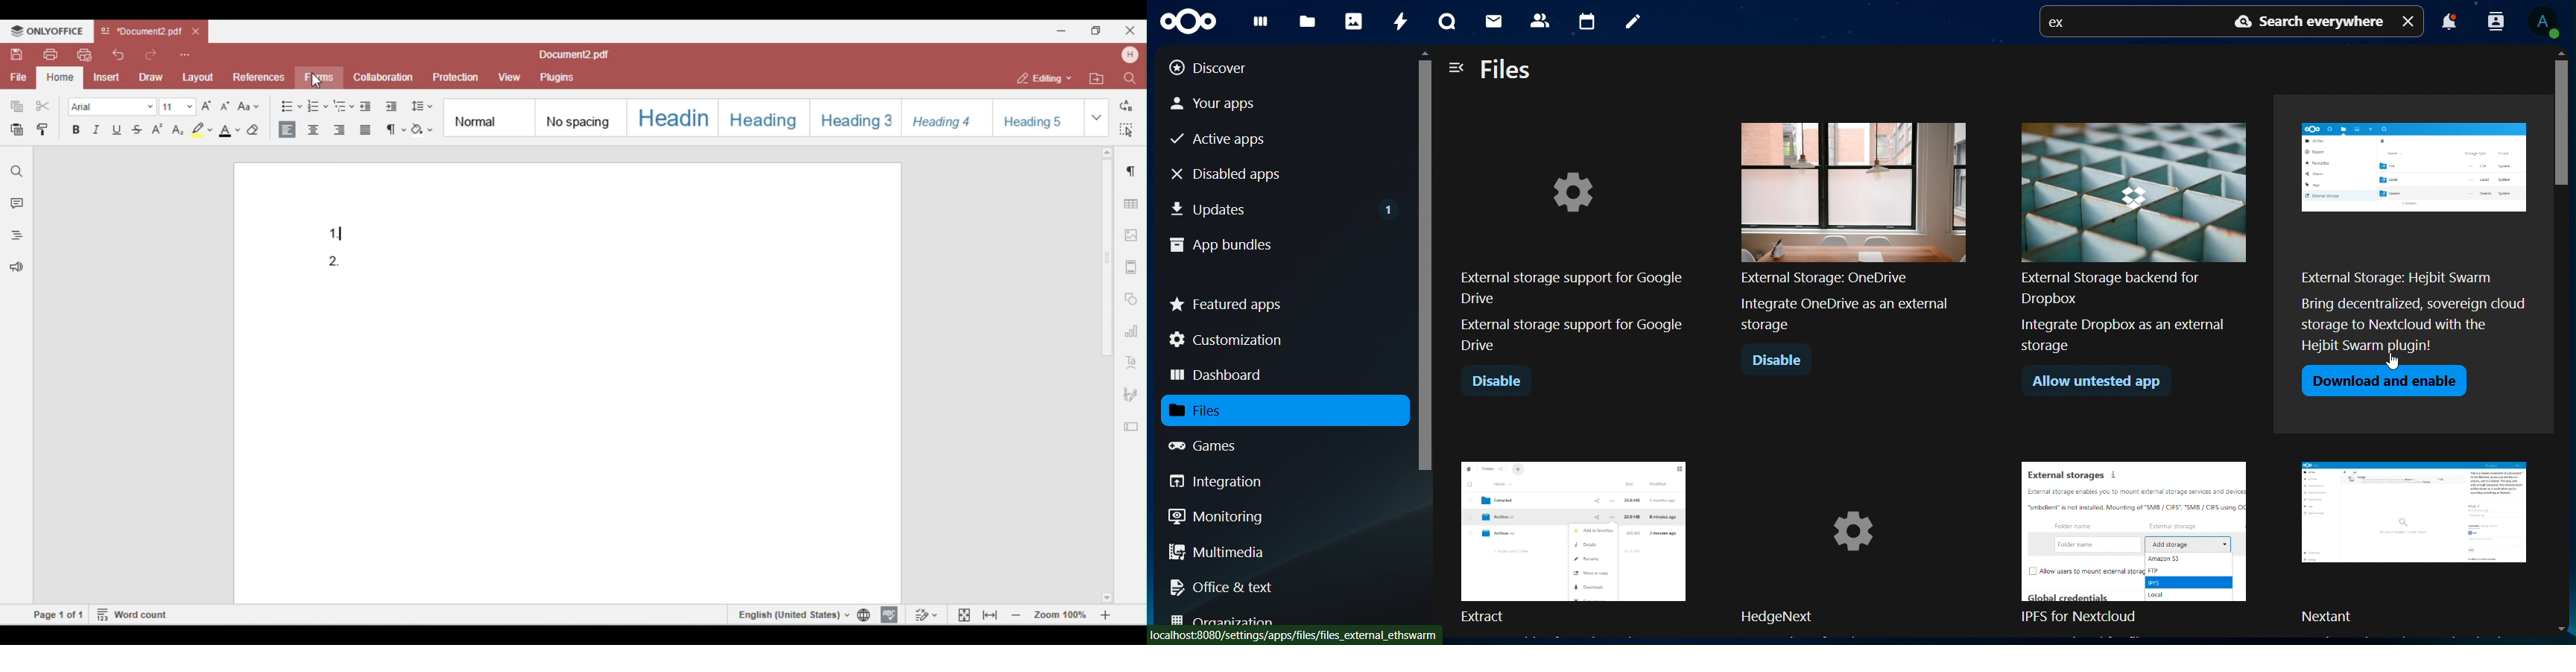 The width and height of the screenshot is (2576, 672). Describe the element at coordinates (1854, 237) in the screenshot. I see `external storage support for dropbox integrate dropbox as external storage support for google drive` at that location.